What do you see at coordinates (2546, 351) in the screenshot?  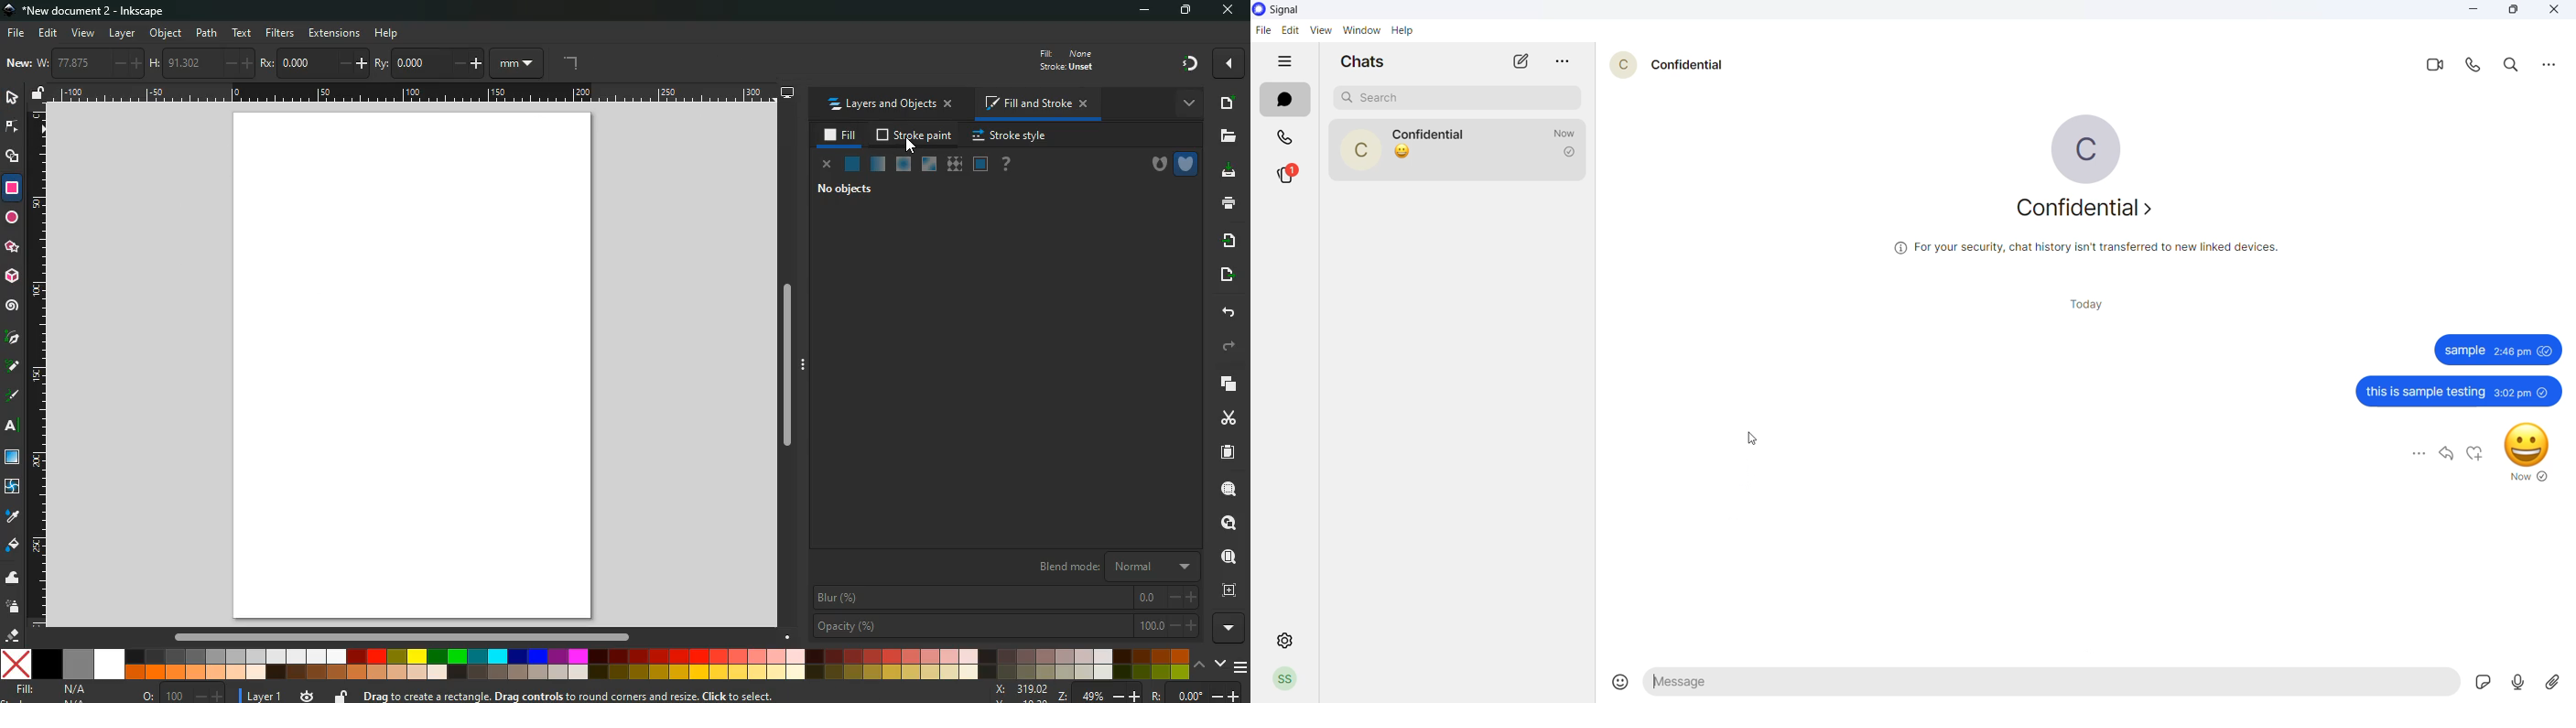 I see `seen` at bounding box center [2546, 351].